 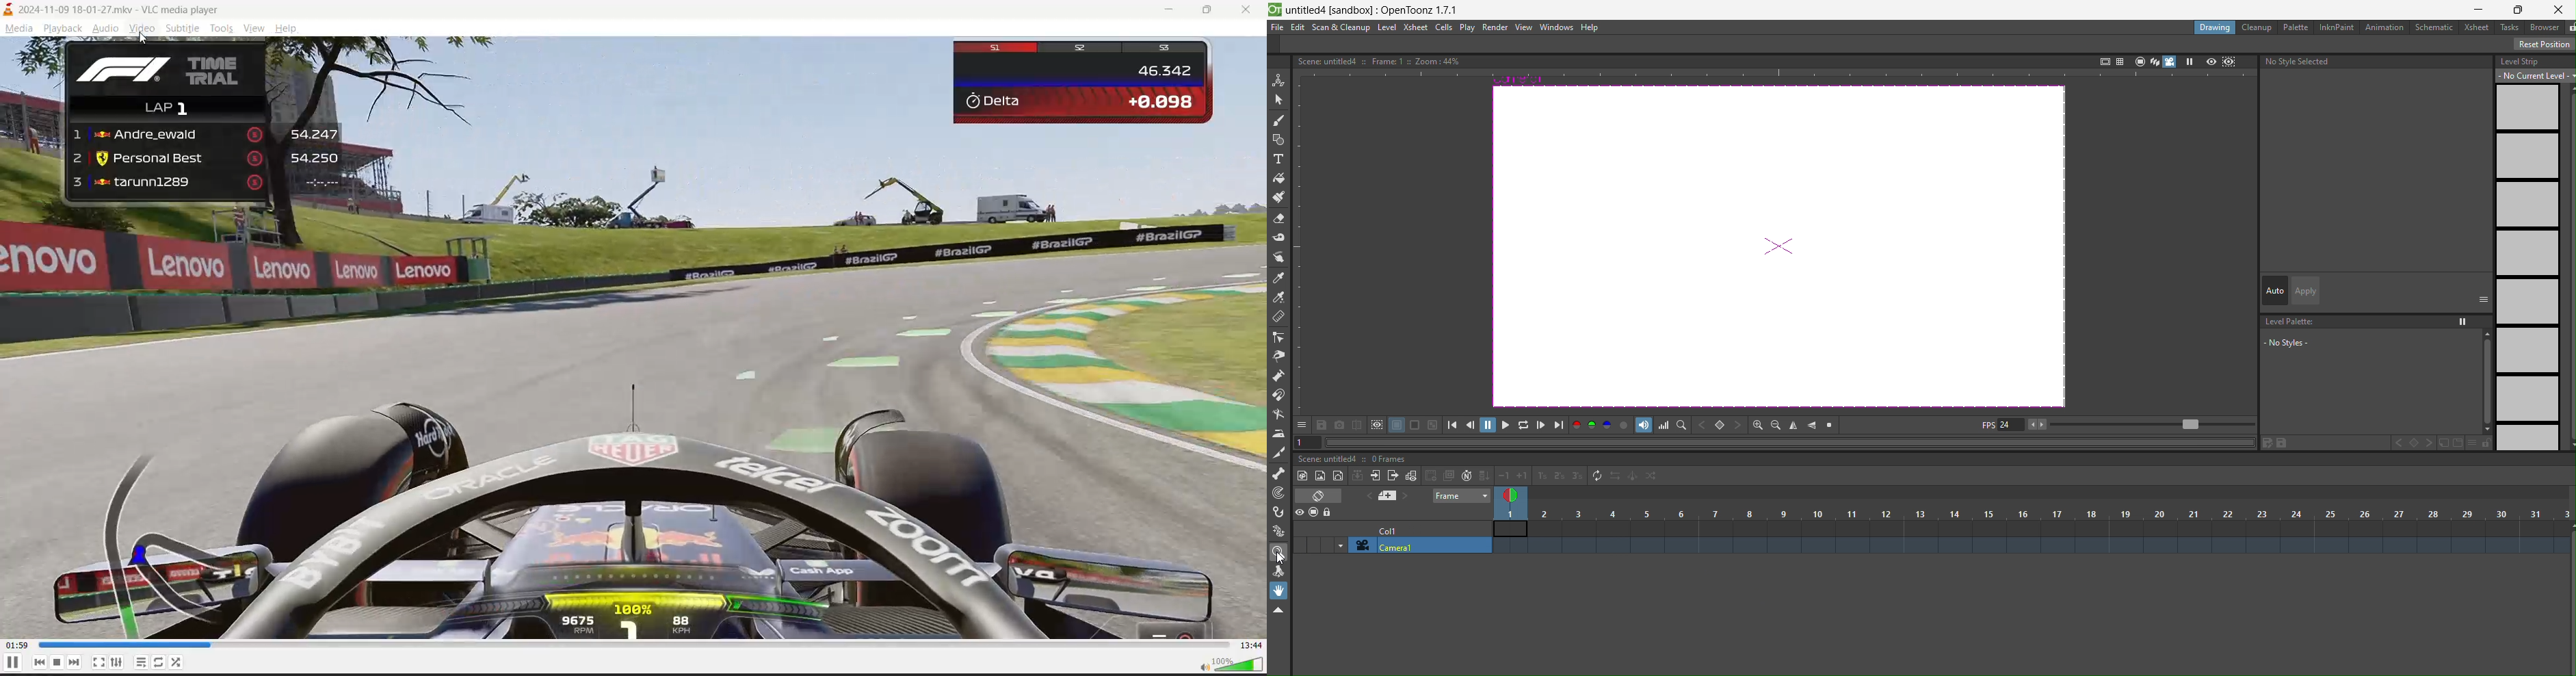 I want to click on cursor, so click(x=1280, y=554).